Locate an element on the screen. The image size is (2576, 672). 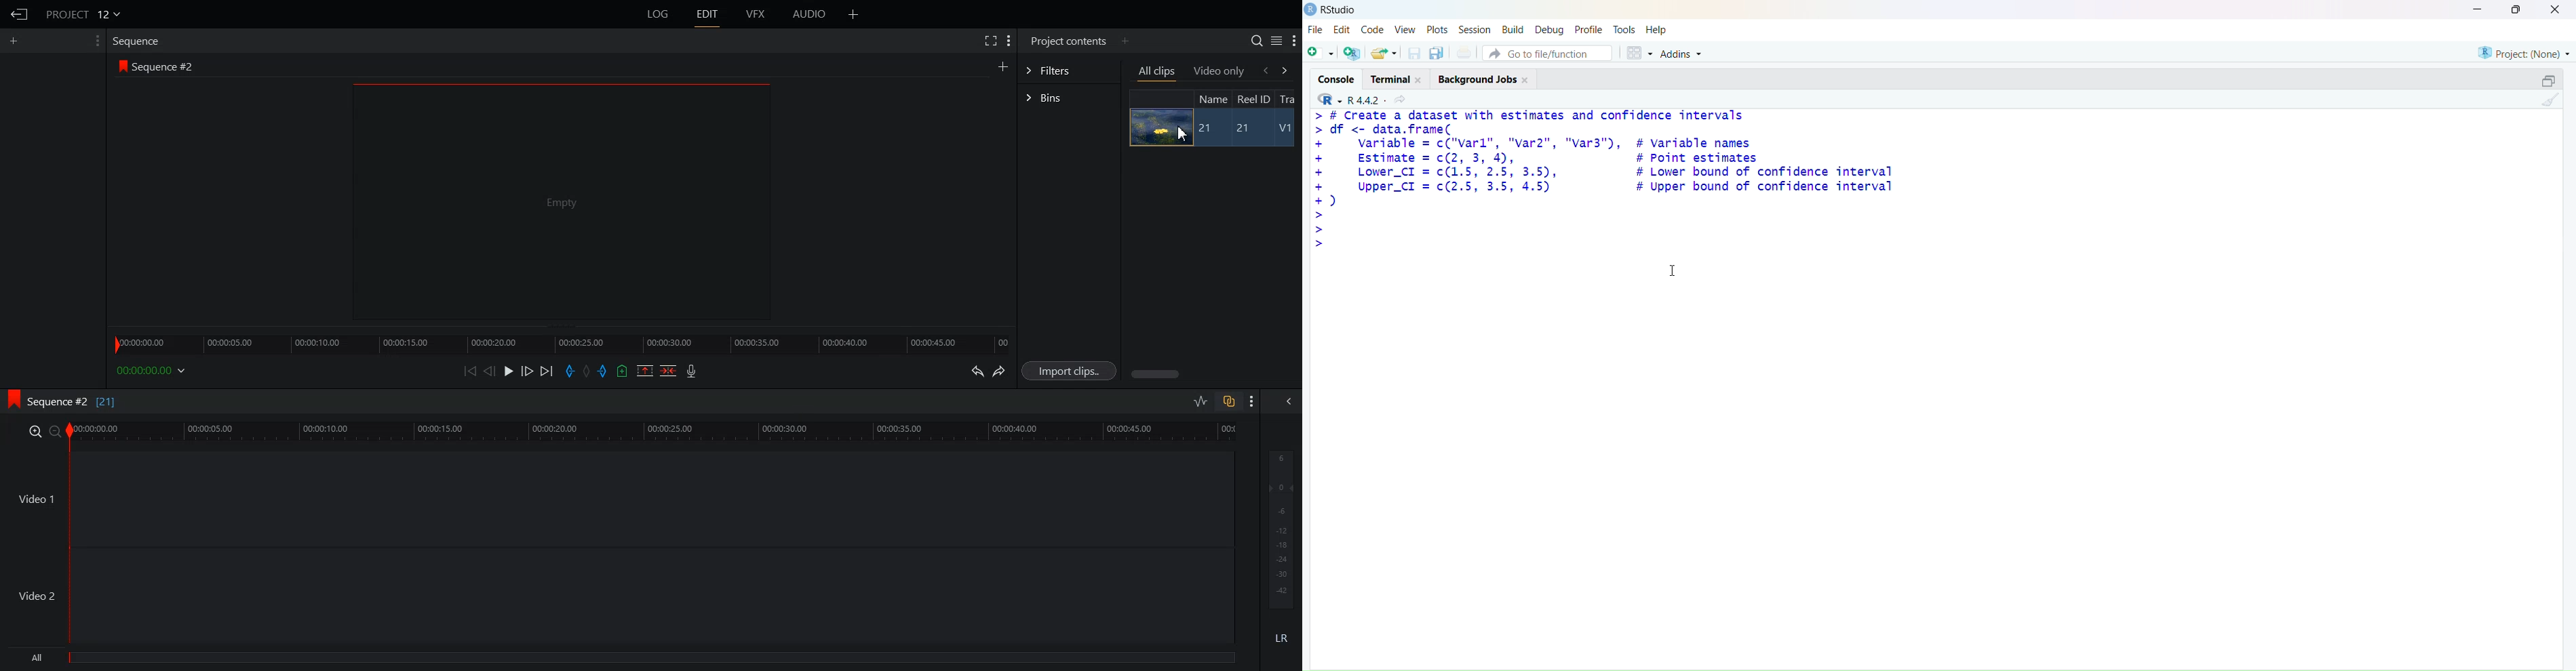
Addins is located at coordinates (1680, 54).